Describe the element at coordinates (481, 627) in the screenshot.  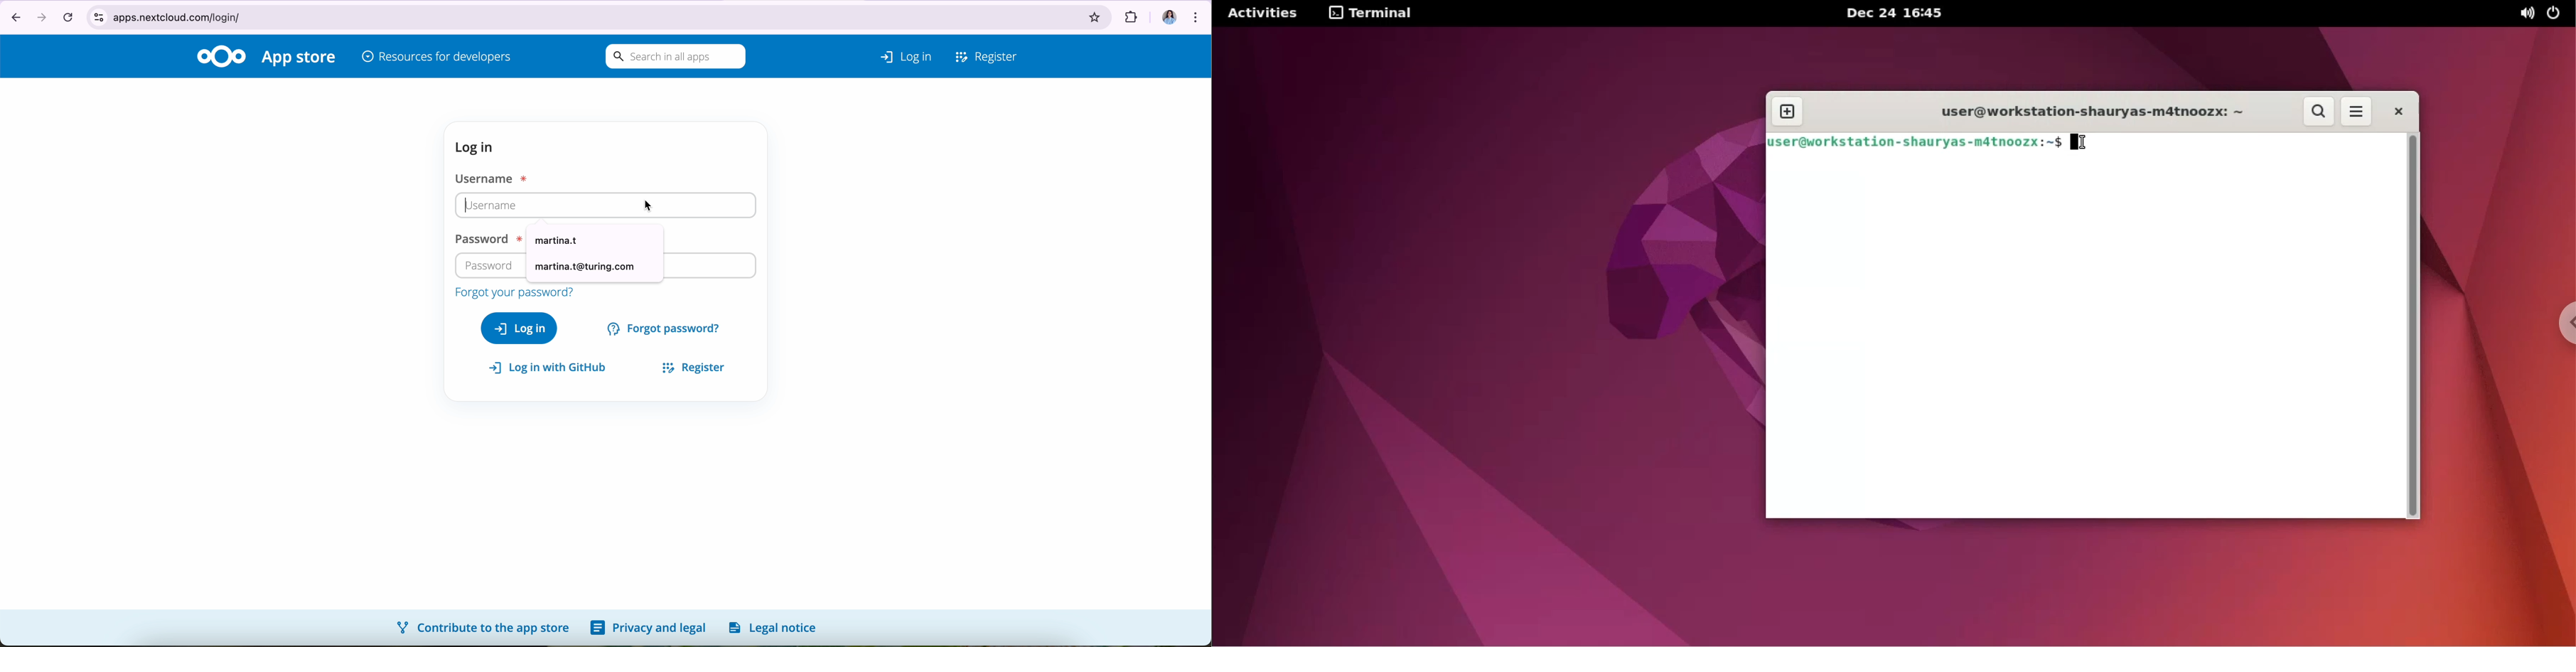
I see `contribute to the app store` at that location.